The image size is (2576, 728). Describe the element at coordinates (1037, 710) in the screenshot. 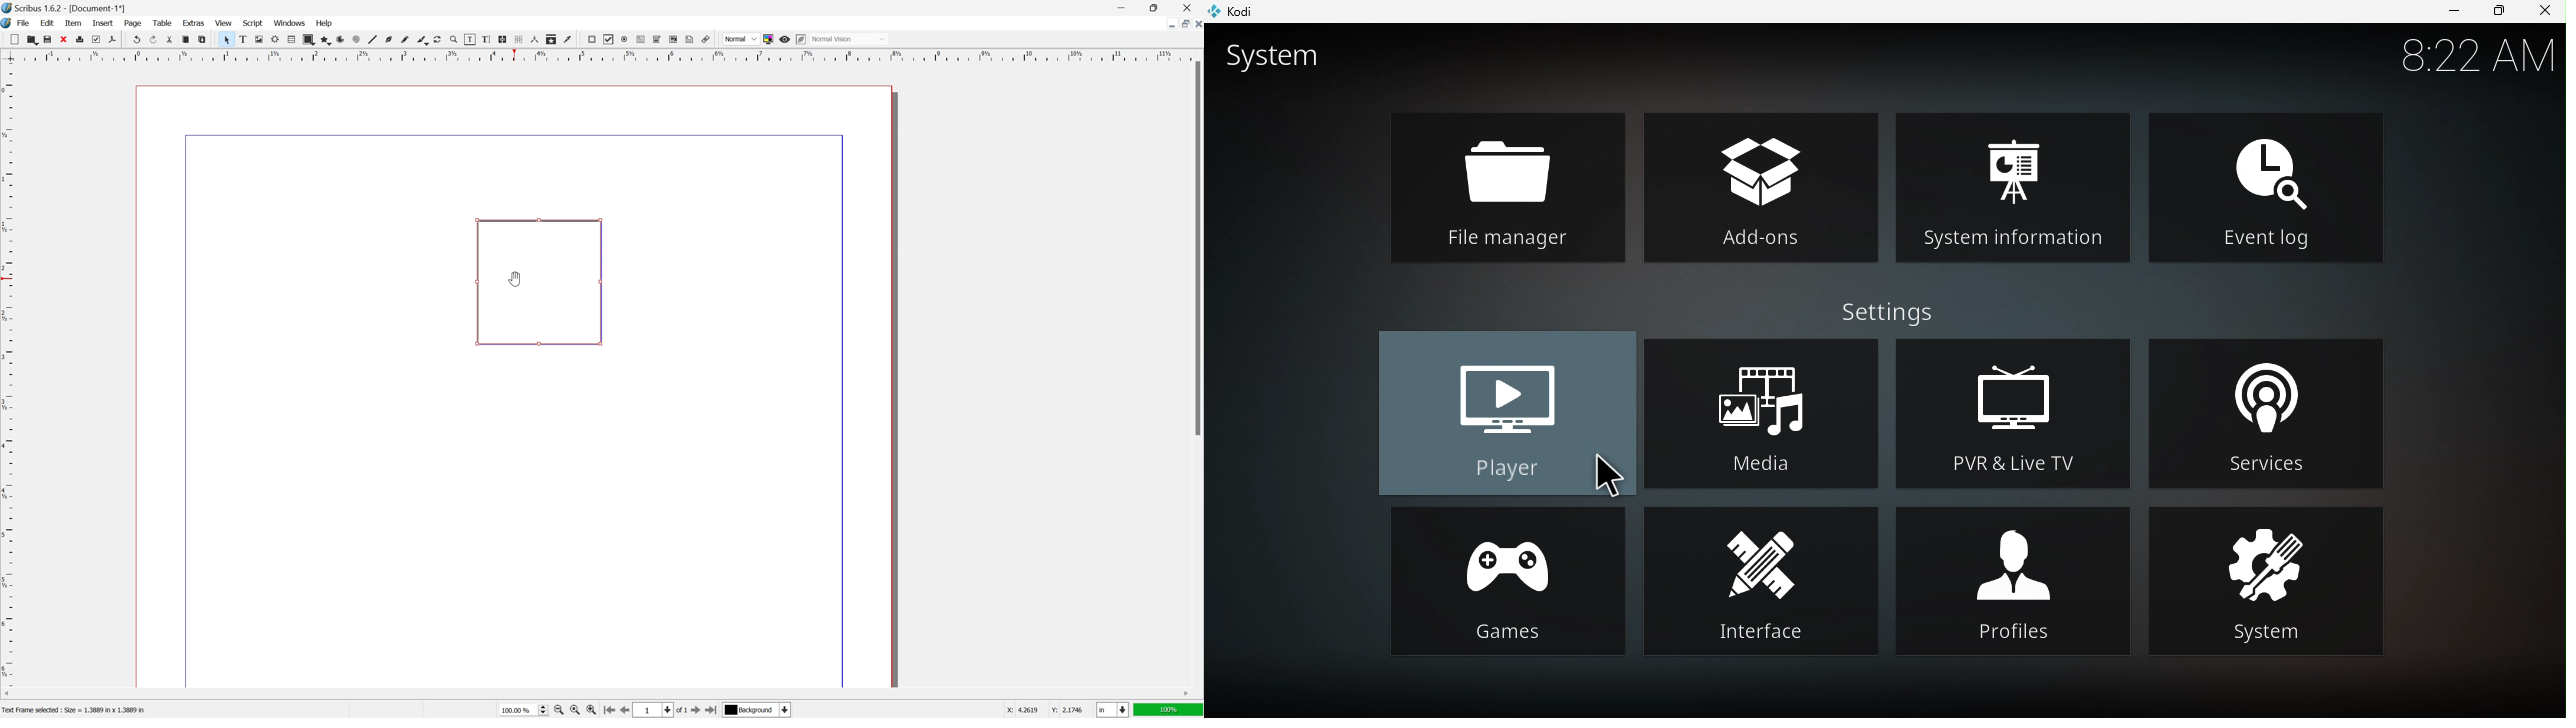

I see `coordinates` at that location.